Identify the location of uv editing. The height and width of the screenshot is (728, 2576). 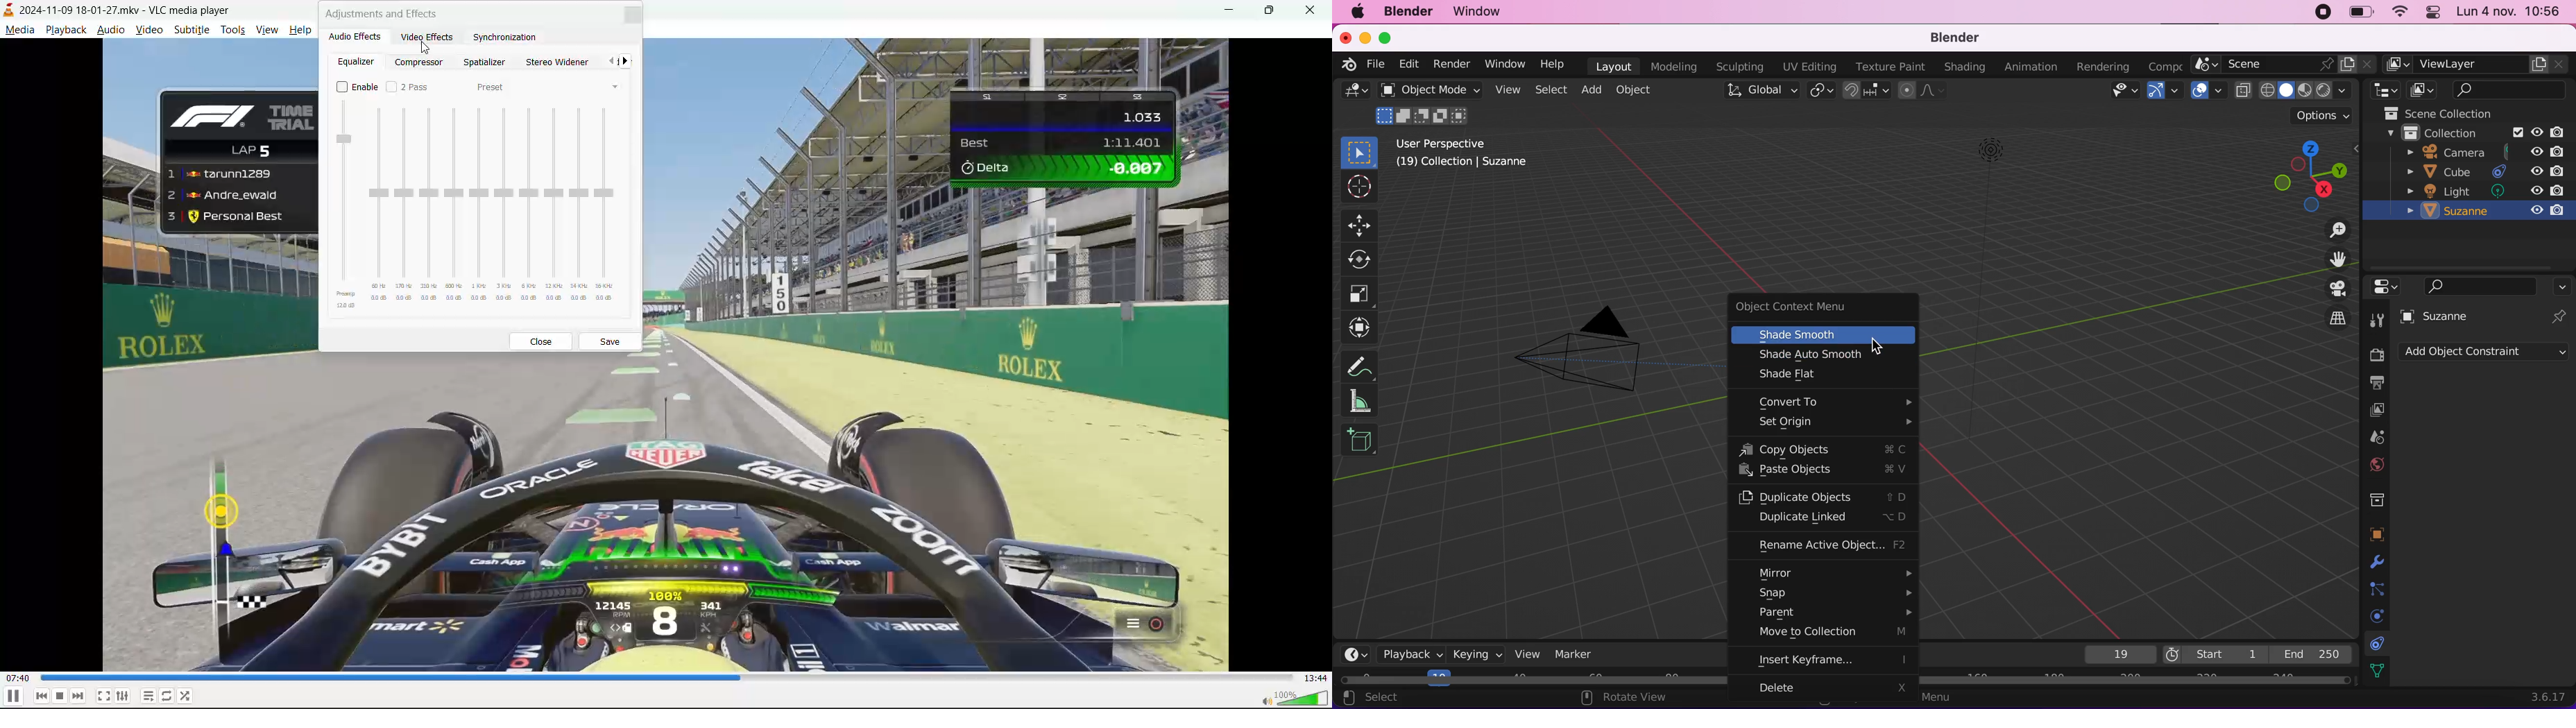
(1810, 66).